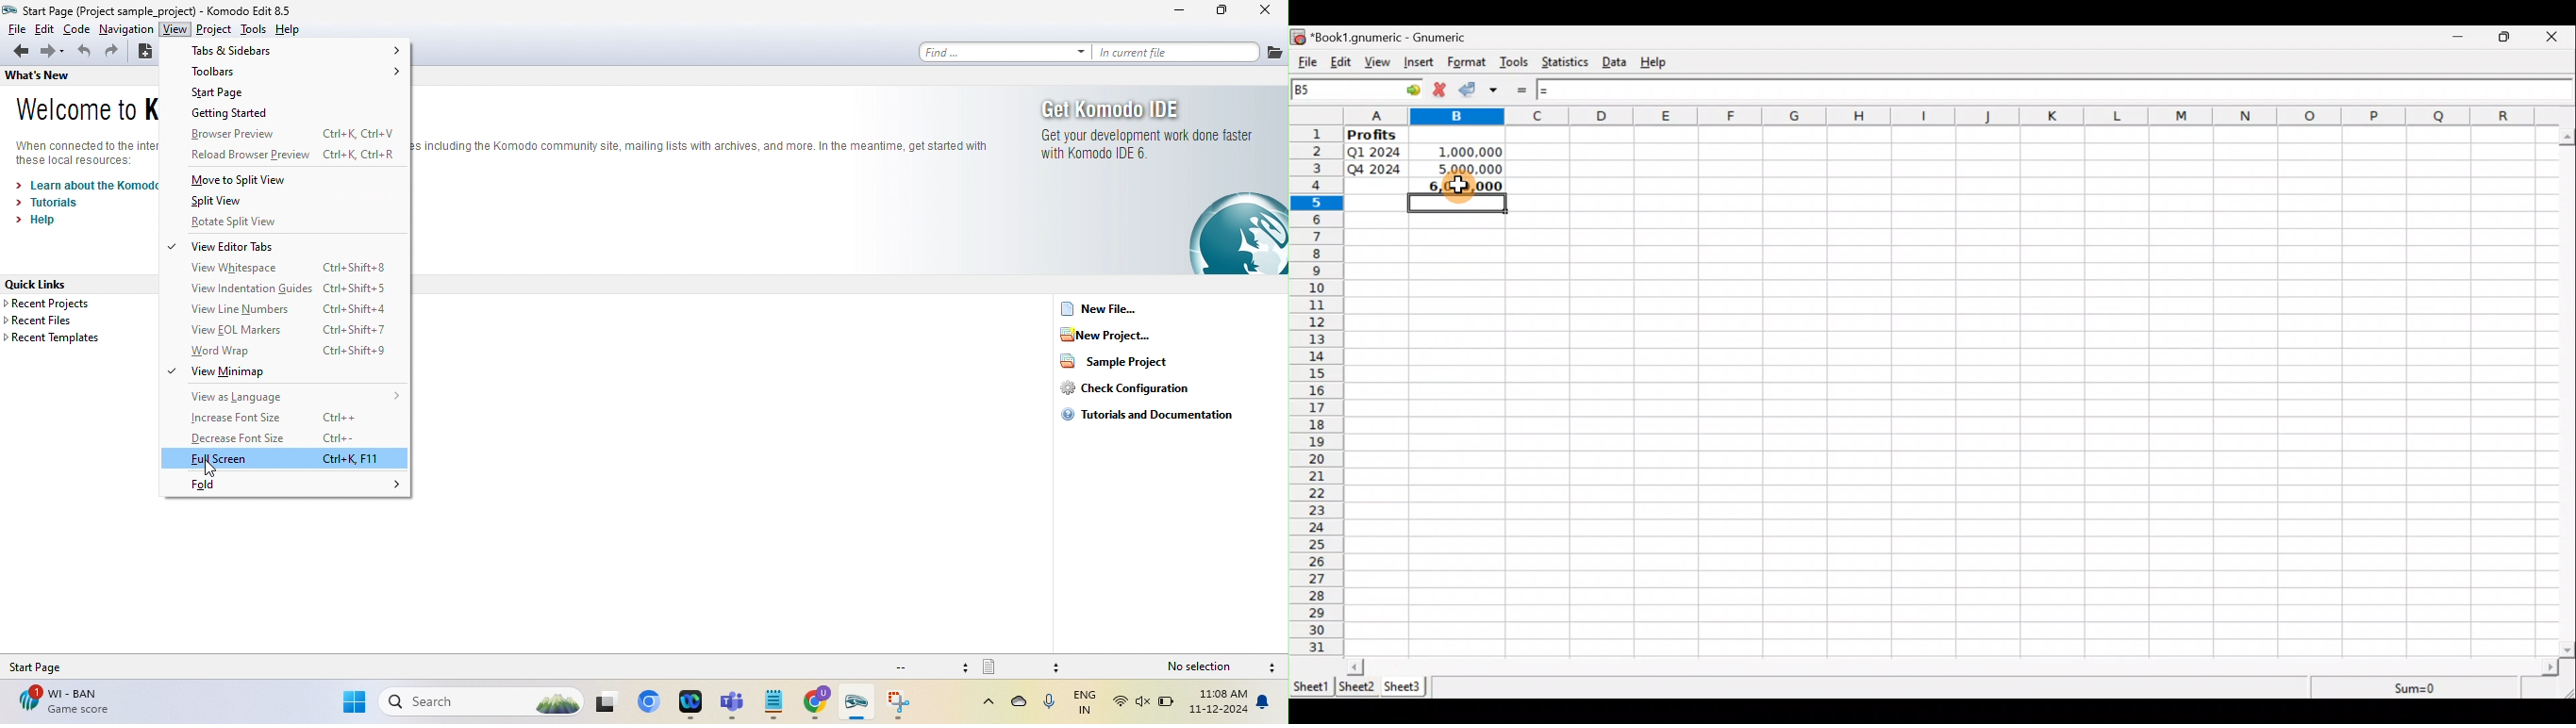 This screenshot has height=728, width=2576. What do you see at coordinates (1020, 705) in the screenshot?
I see `one drive` at bounding box center [1020, 705].